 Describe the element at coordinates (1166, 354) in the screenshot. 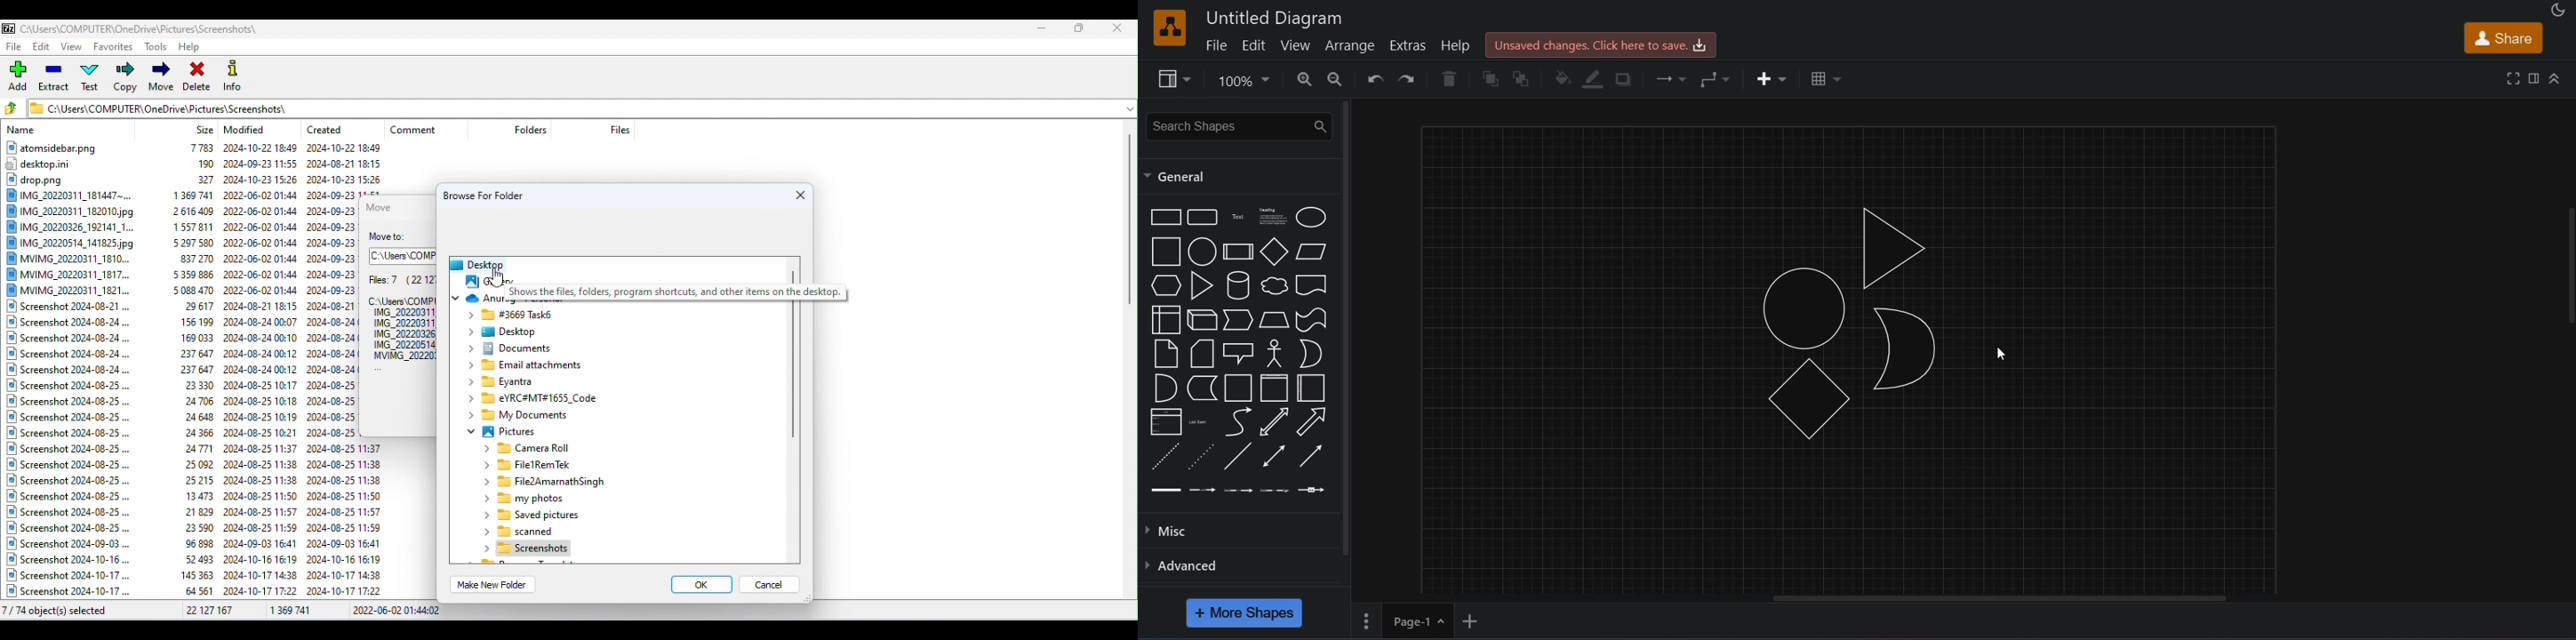

I see `notes` at that location.